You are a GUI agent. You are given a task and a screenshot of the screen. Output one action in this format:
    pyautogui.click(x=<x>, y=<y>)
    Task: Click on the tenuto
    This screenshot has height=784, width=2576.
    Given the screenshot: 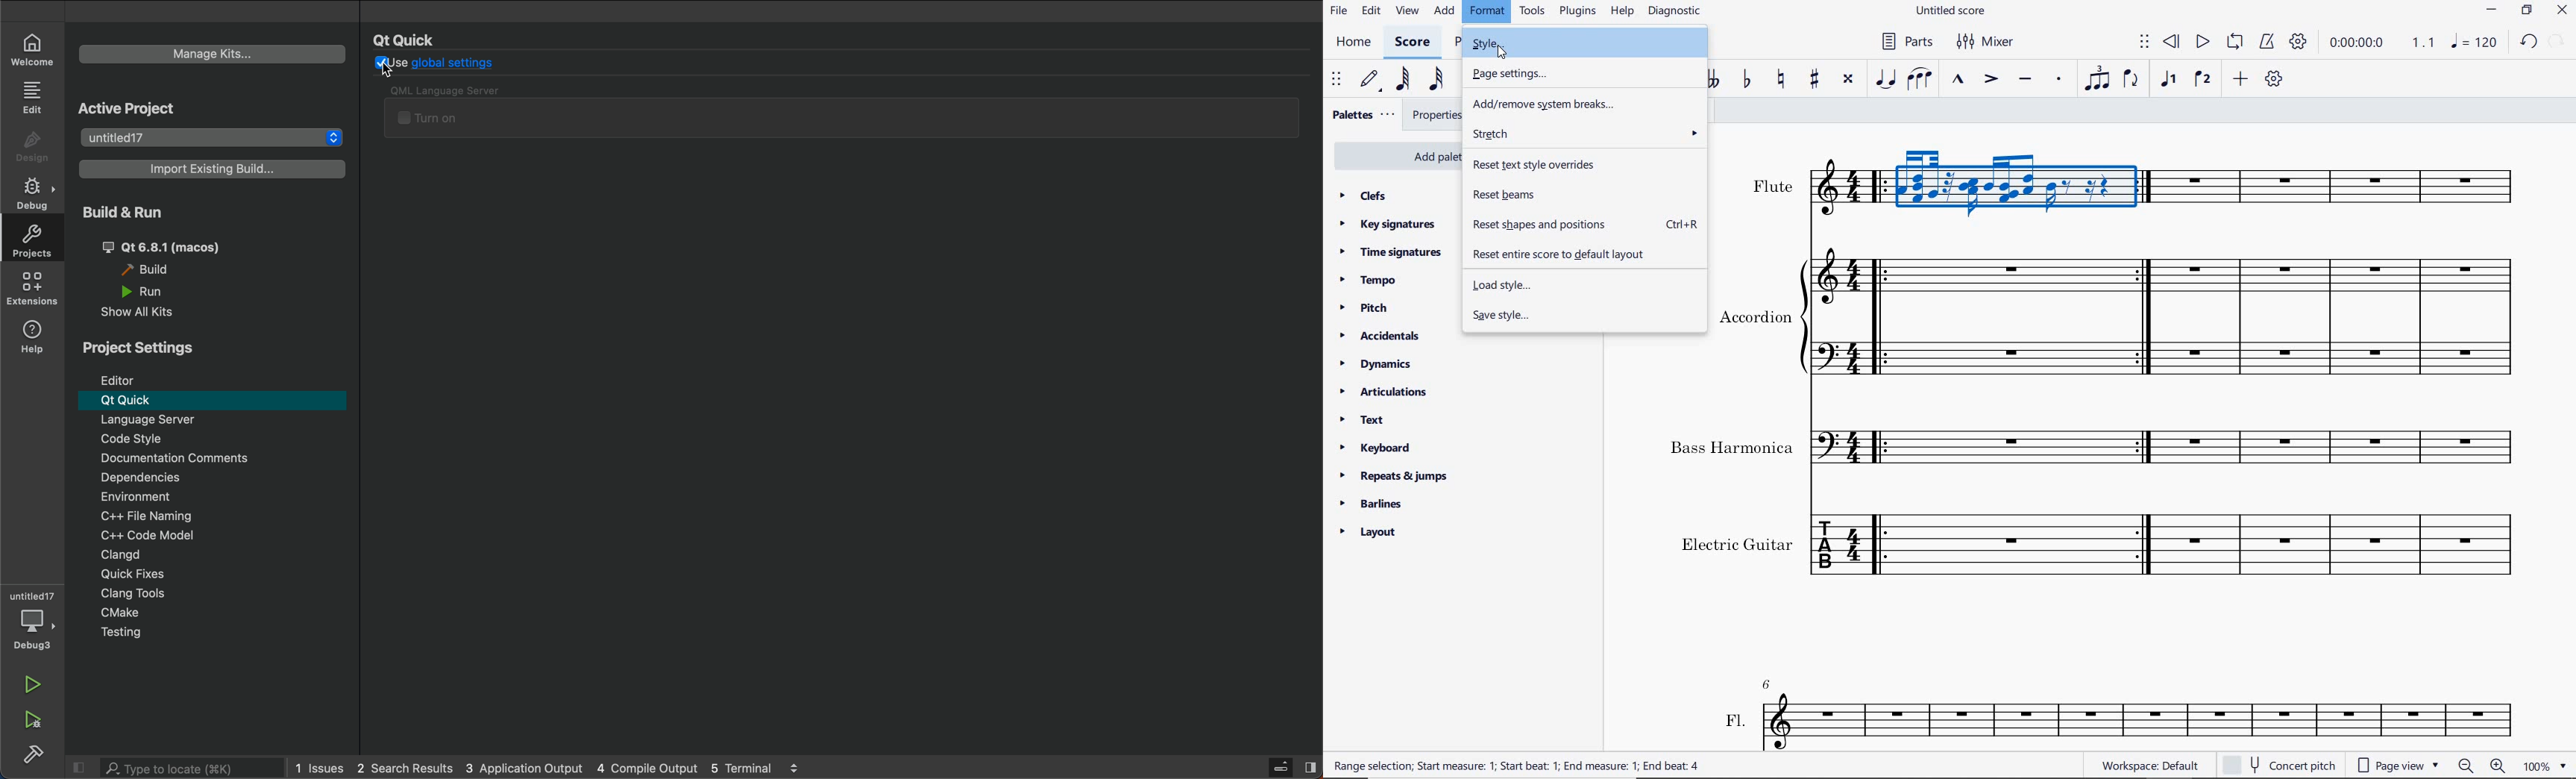 What is the action you would take?
    pyautogui.click(x=2026, y=79)
    